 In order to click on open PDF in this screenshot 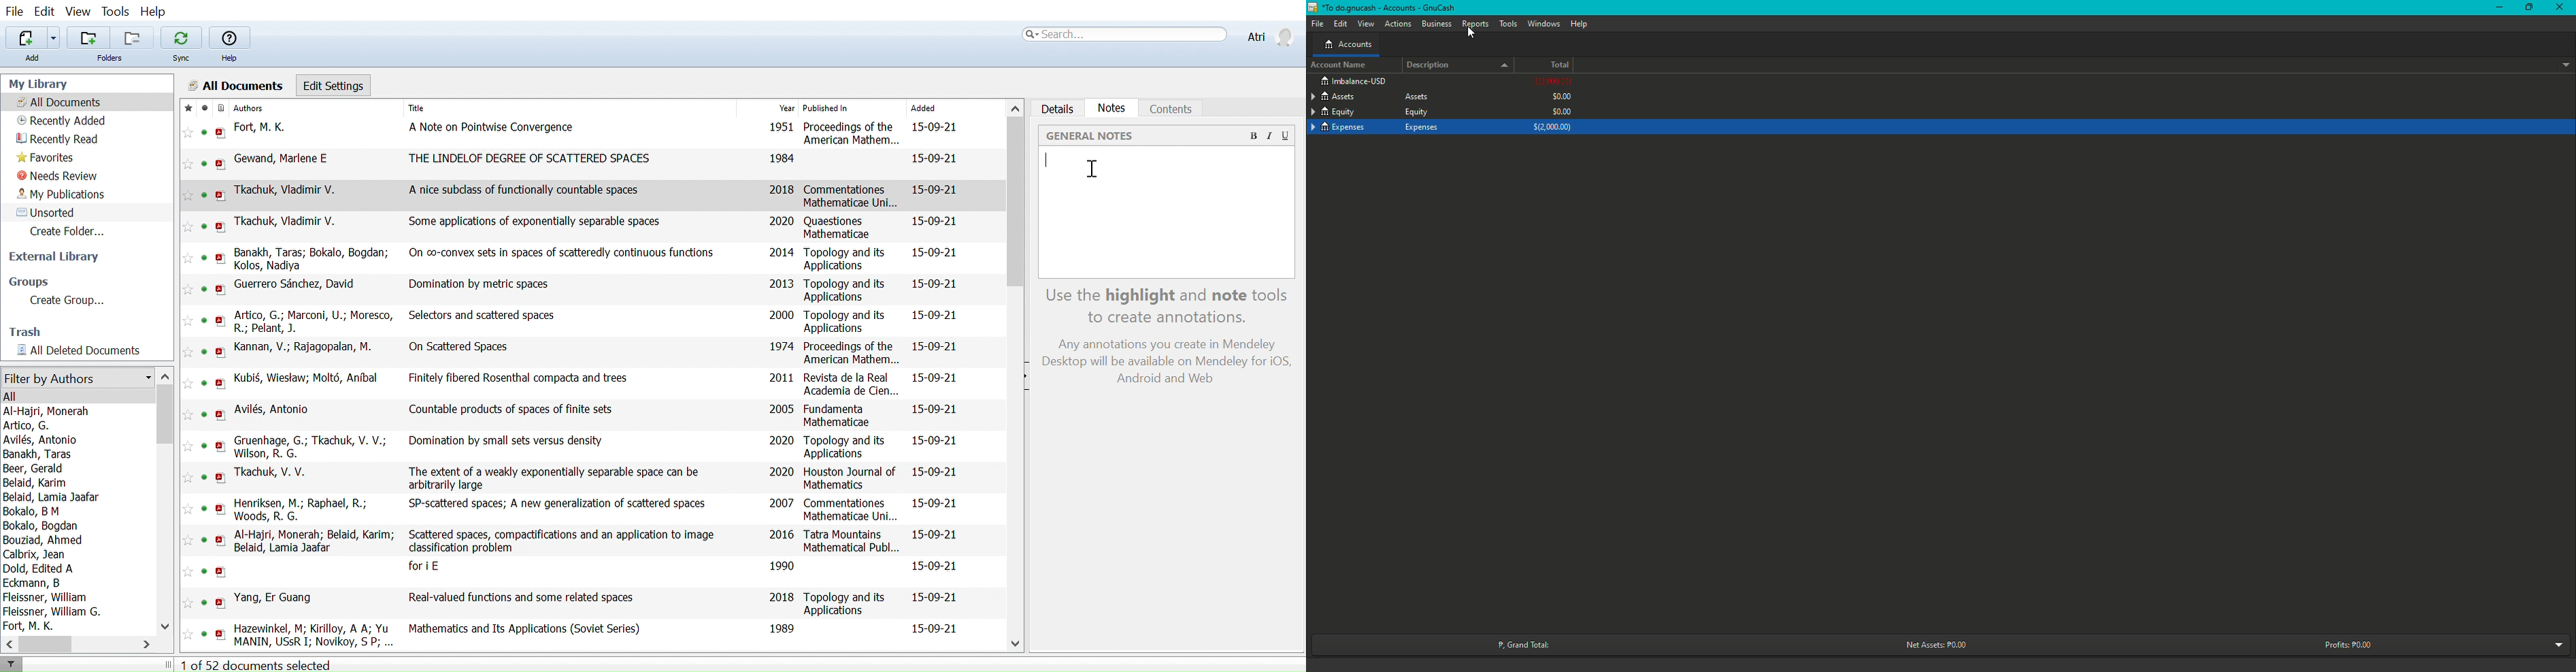, I will do `click(221, 290)`.